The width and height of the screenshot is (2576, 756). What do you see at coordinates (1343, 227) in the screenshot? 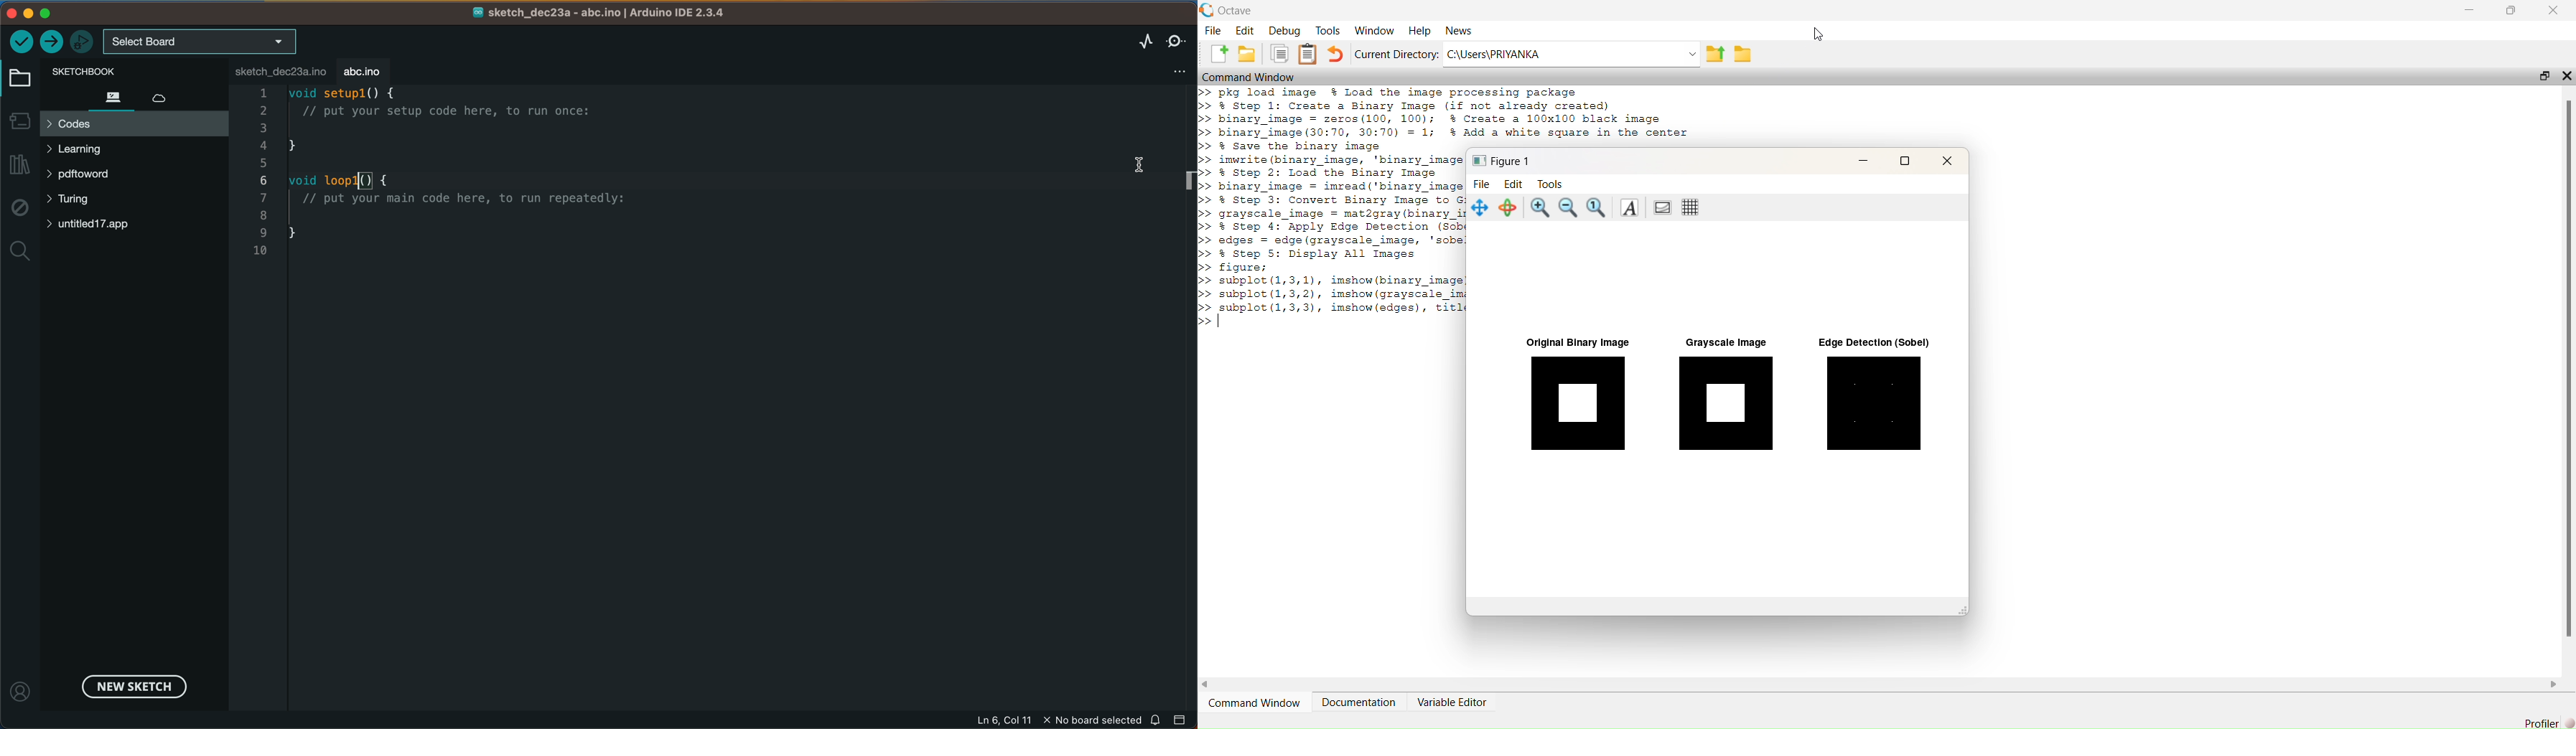
I see `% Step 4: Apply Edge Detection (Sob` at bounding box center [1343, 227].